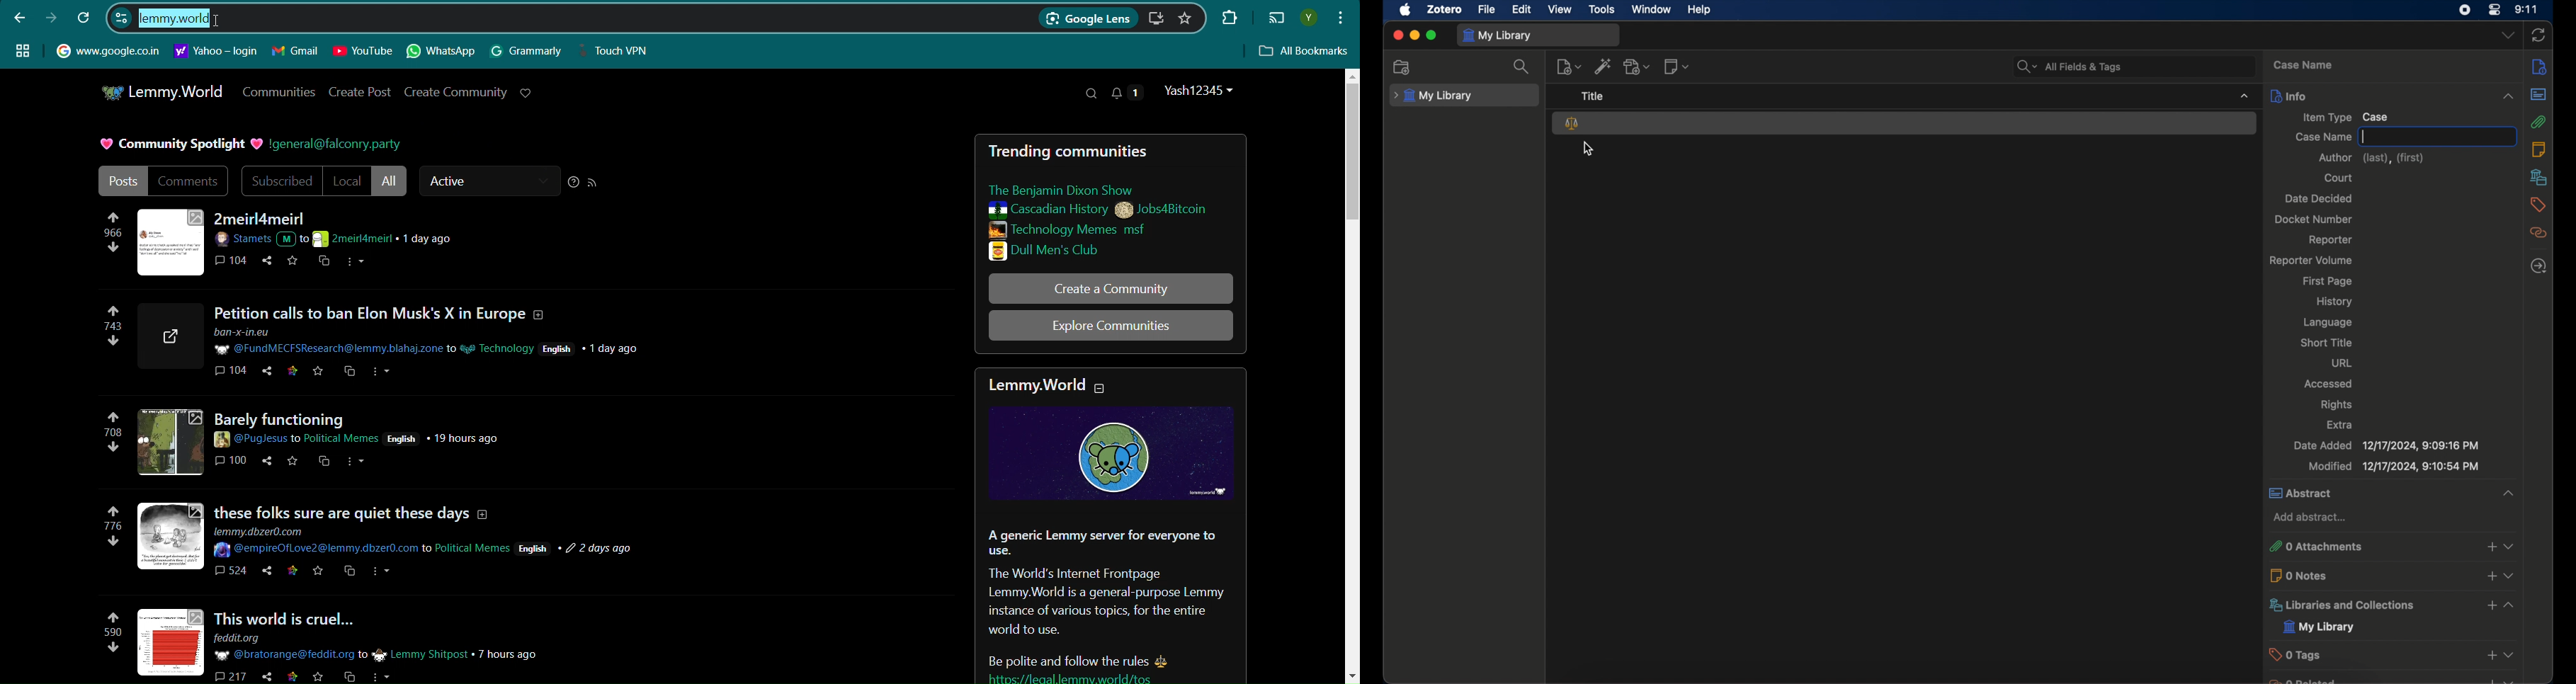 The image size is (2576, 700). I want to click on 966, so click(113, 237).